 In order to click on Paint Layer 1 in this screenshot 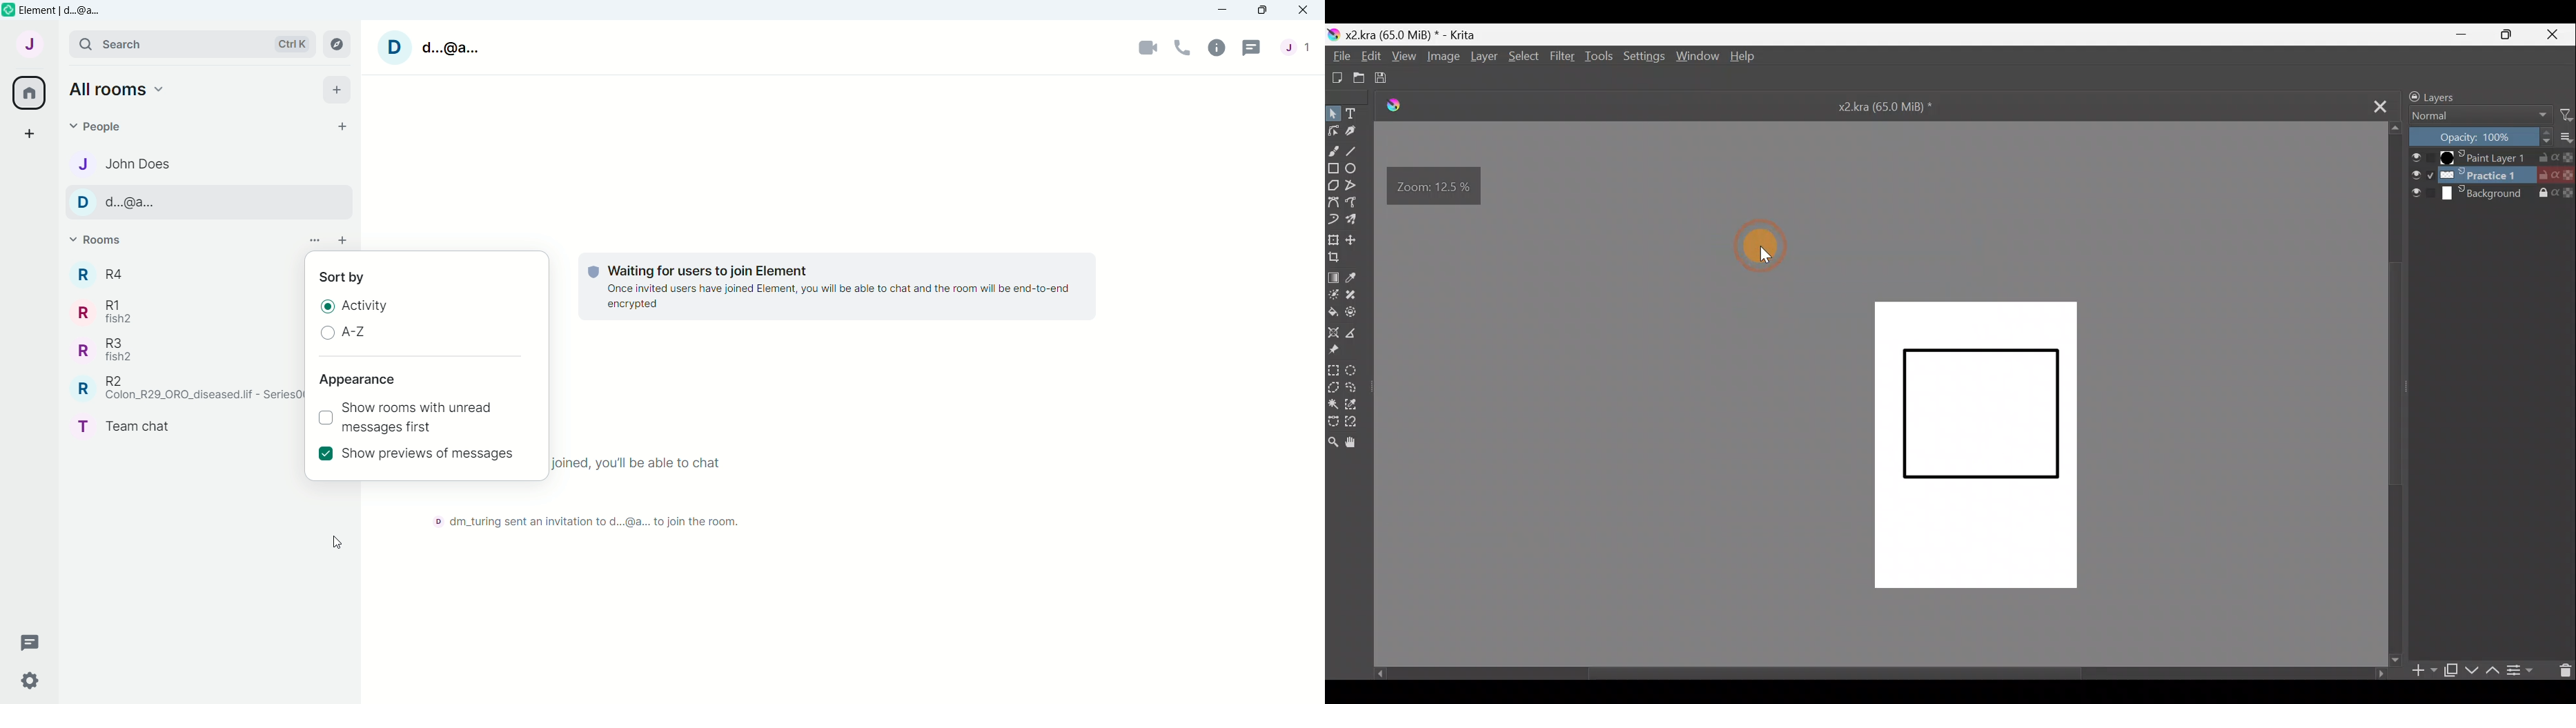, I will do `click(2490, 156)`.